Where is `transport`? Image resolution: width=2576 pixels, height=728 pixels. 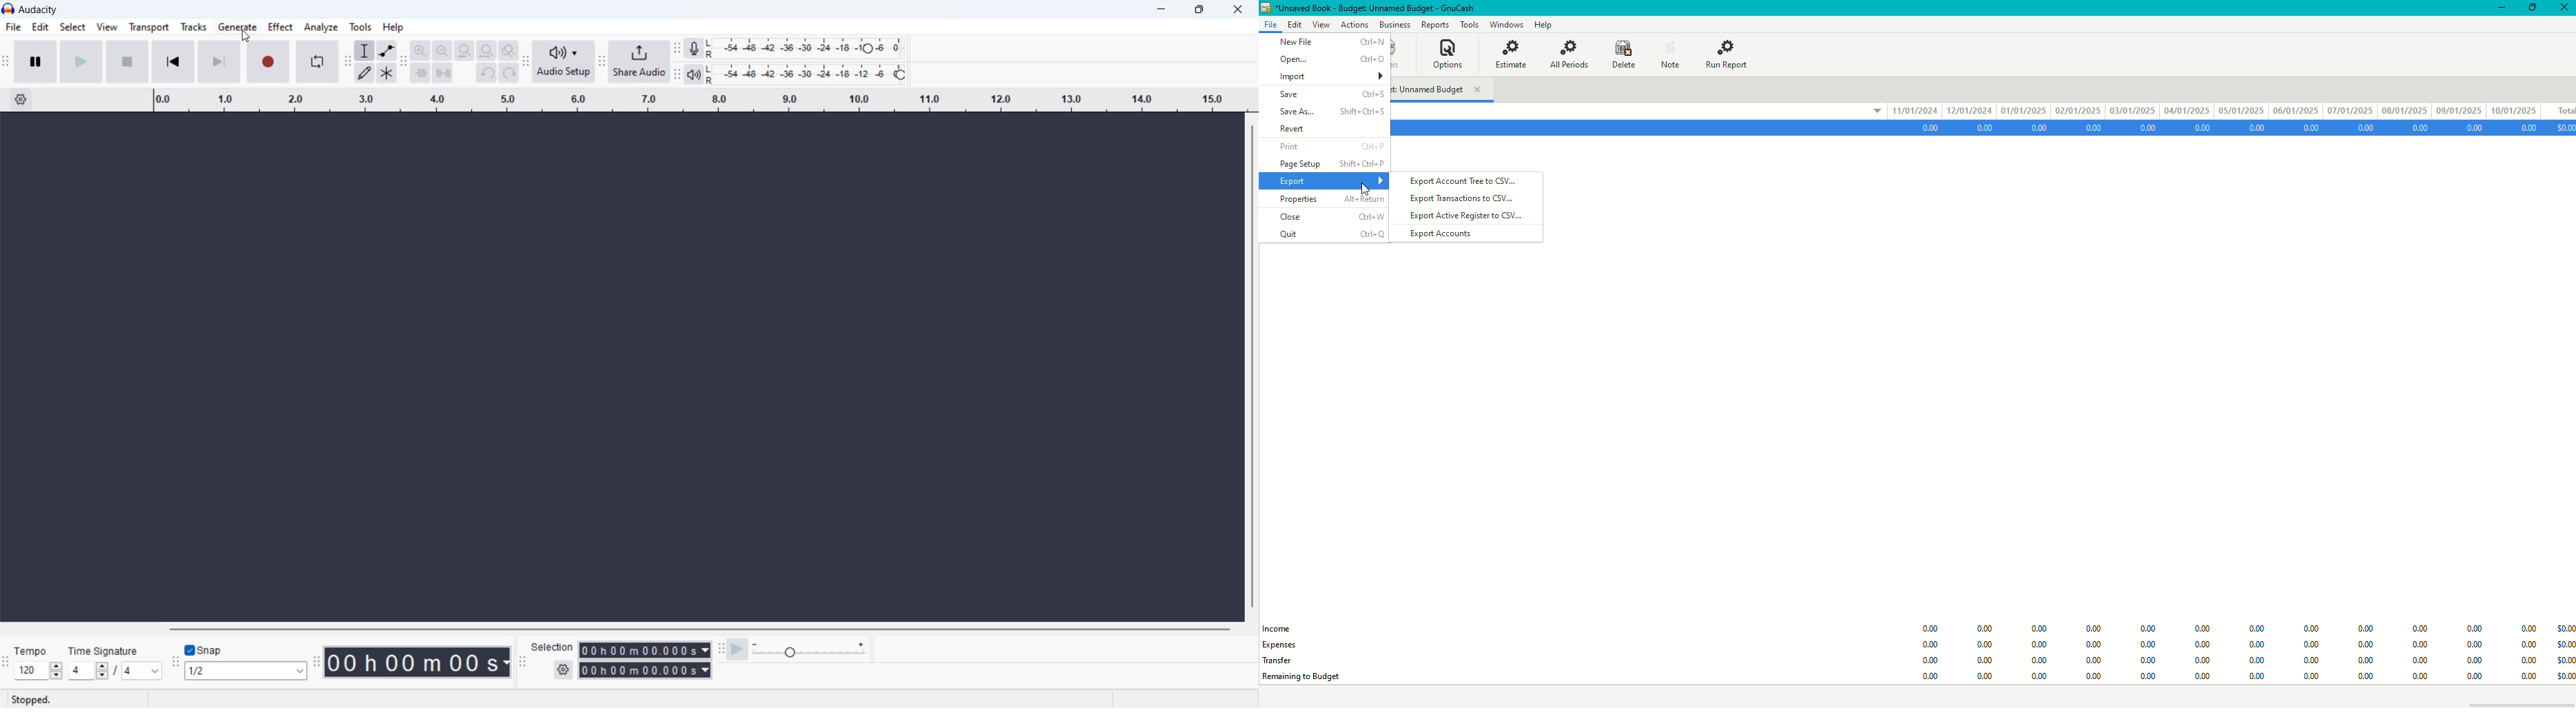 transport is located at coordinates (149, 28).